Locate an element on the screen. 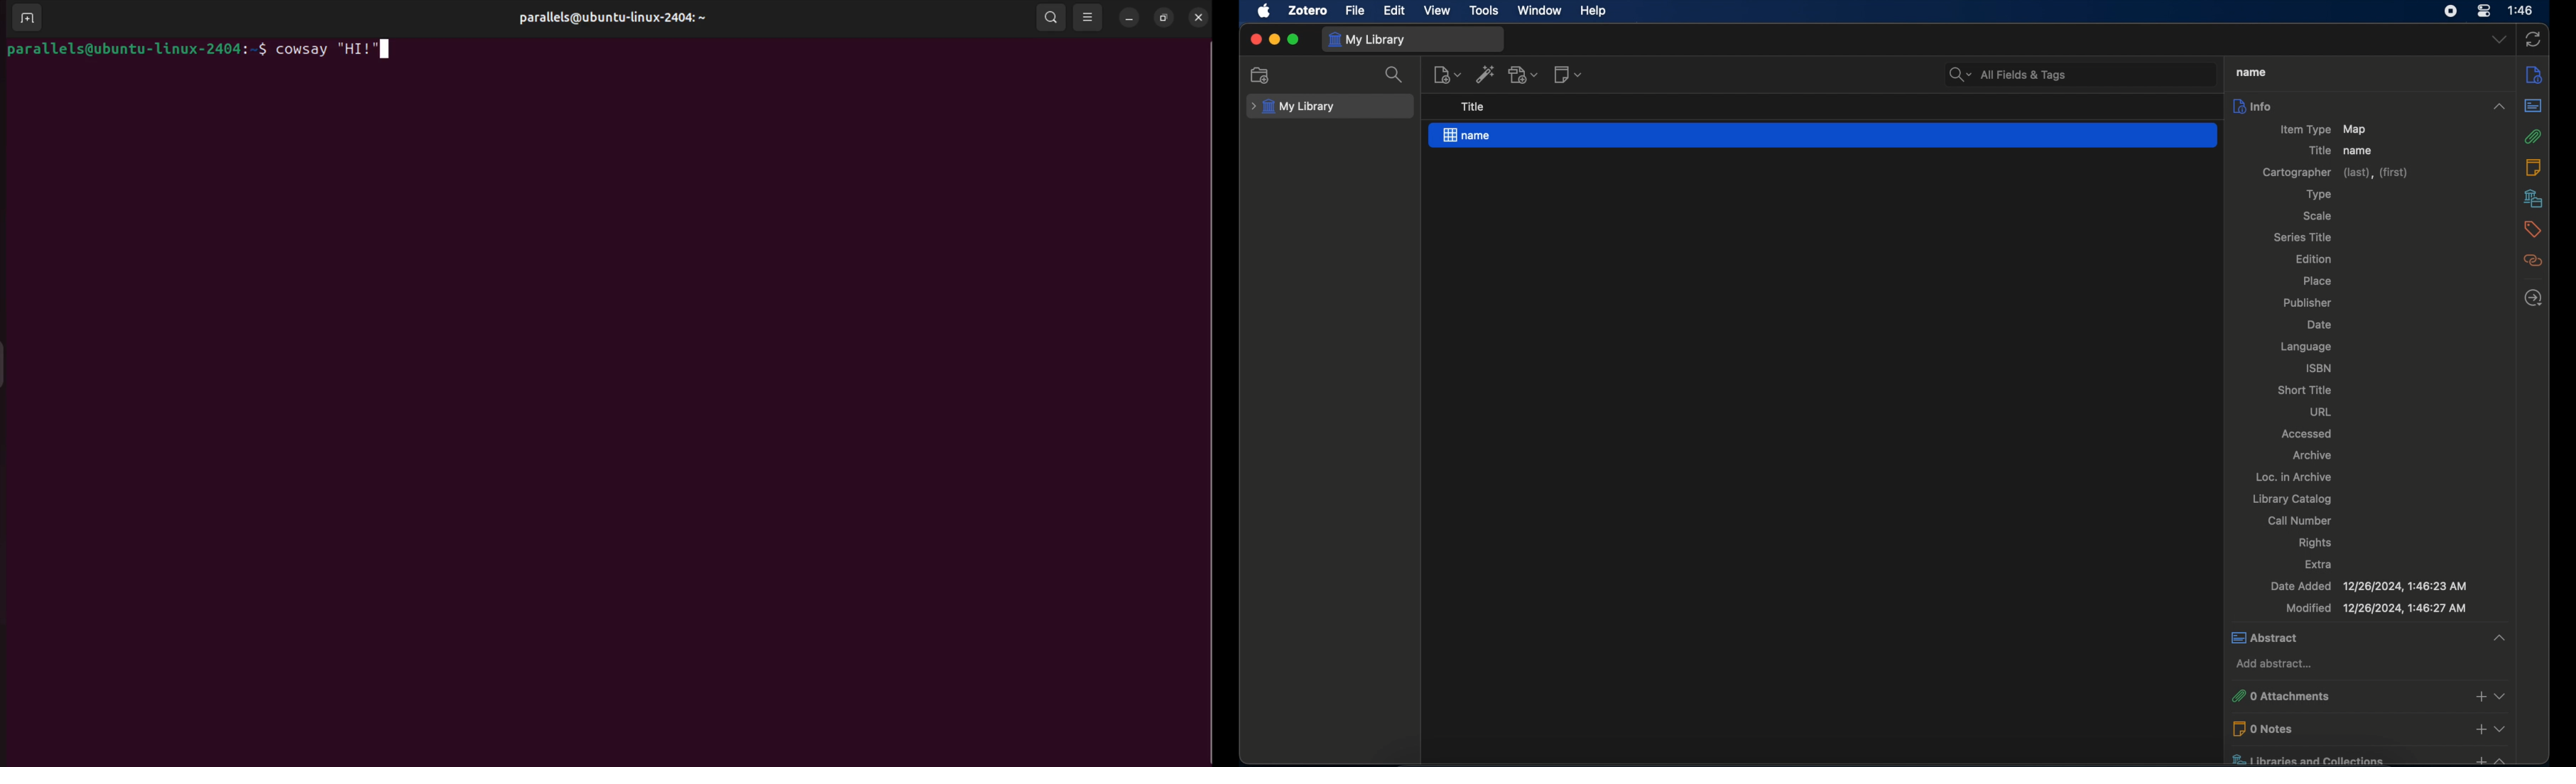  close is located at coordinates (1200, 16).